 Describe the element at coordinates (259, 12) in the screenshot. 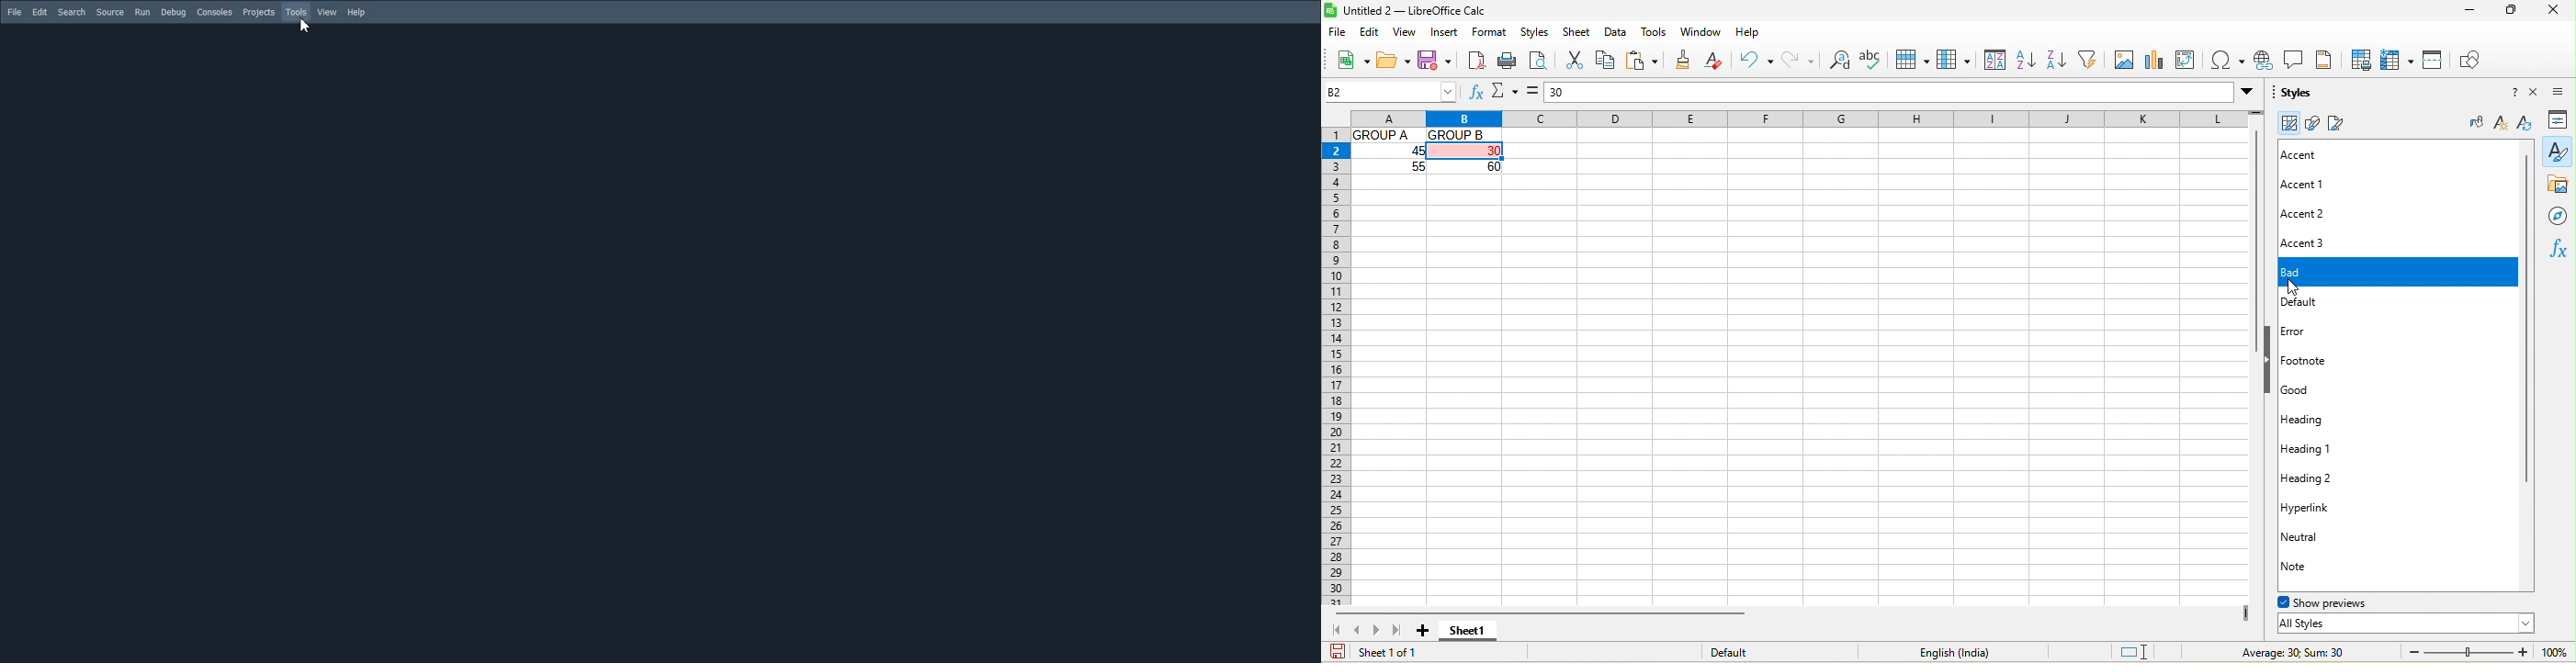

I see `Projects` at that location.